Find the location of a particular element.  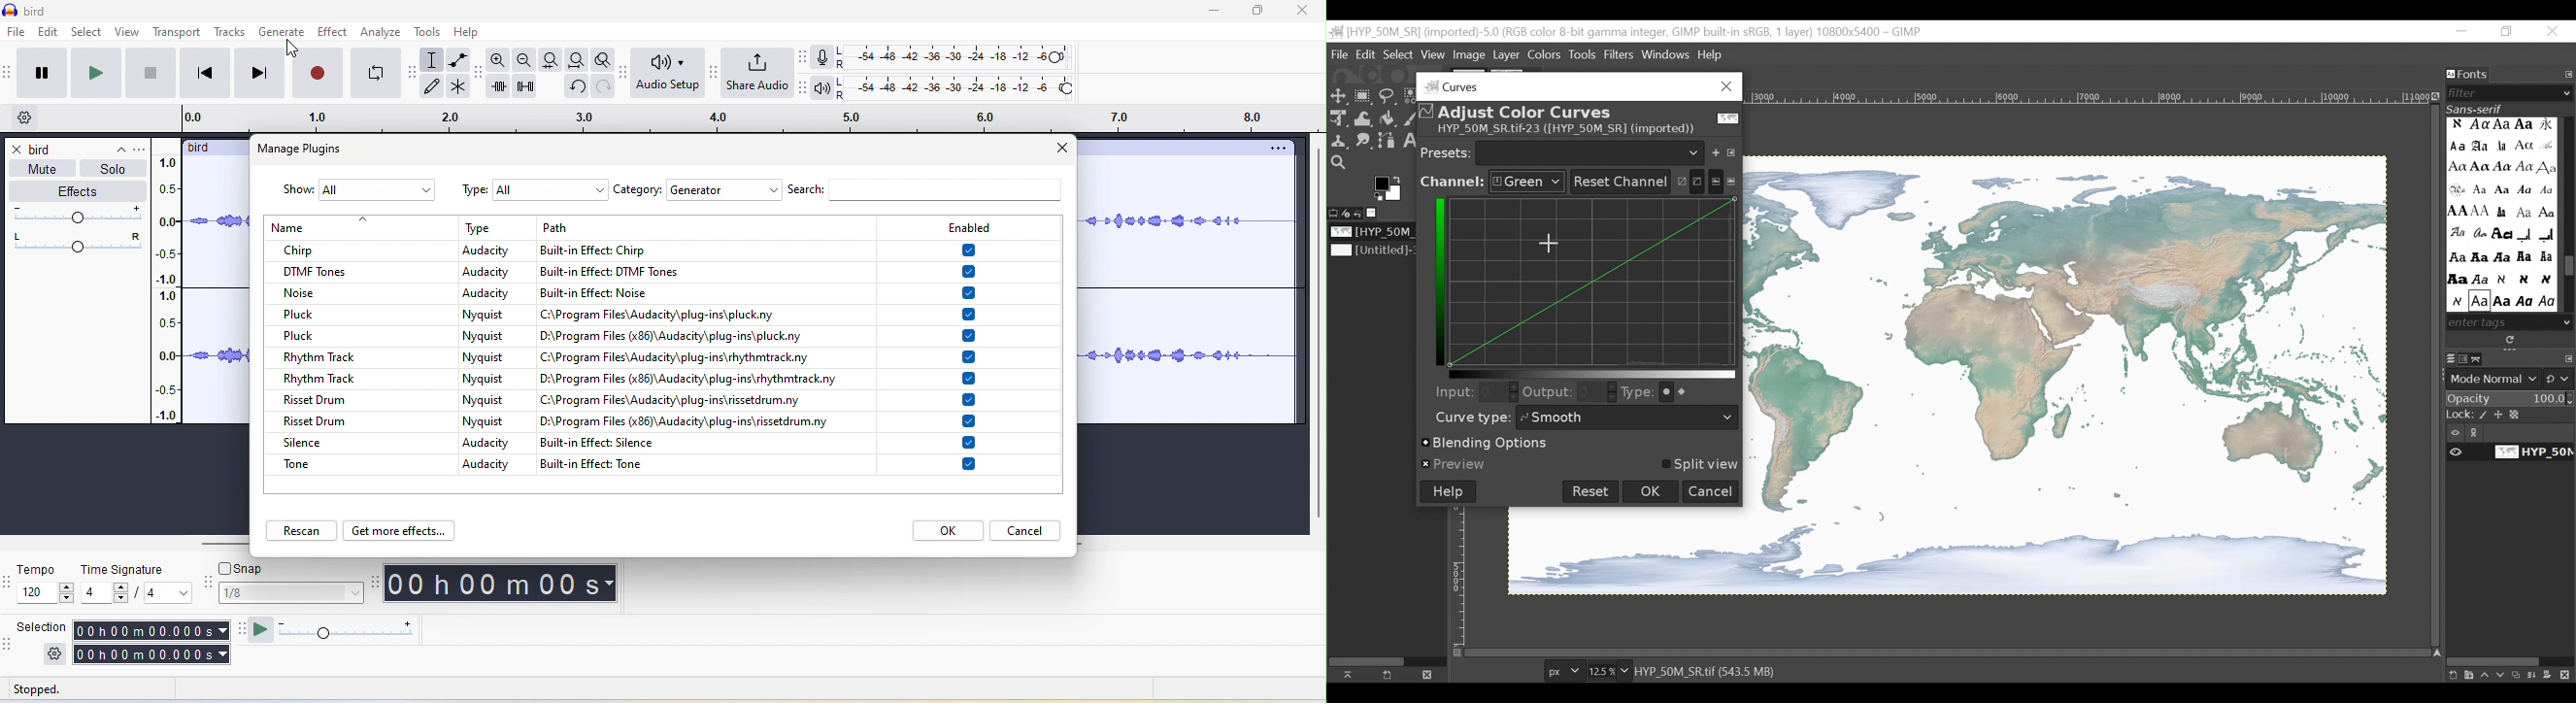

skip to start is located at coordinates (201, 73).